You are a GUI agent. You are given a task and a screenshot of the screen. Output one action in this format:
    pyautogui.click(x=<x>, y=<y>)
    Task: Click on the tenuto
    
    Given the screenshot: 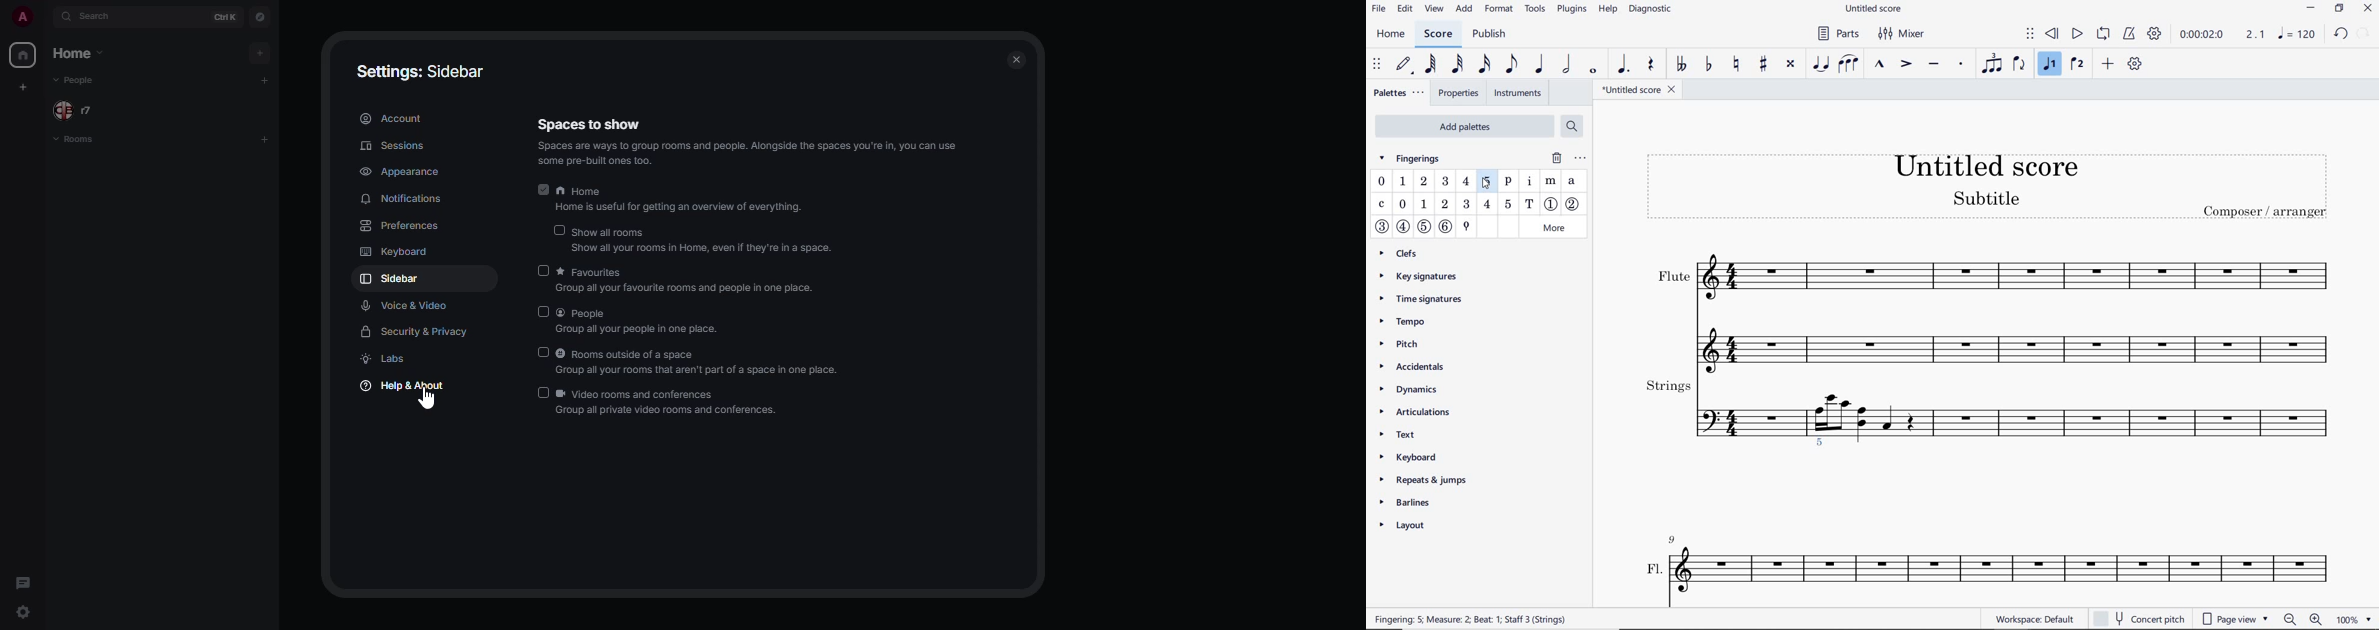 What is the action you would take?
    pyautogui.click(x=1934, y=65)
    